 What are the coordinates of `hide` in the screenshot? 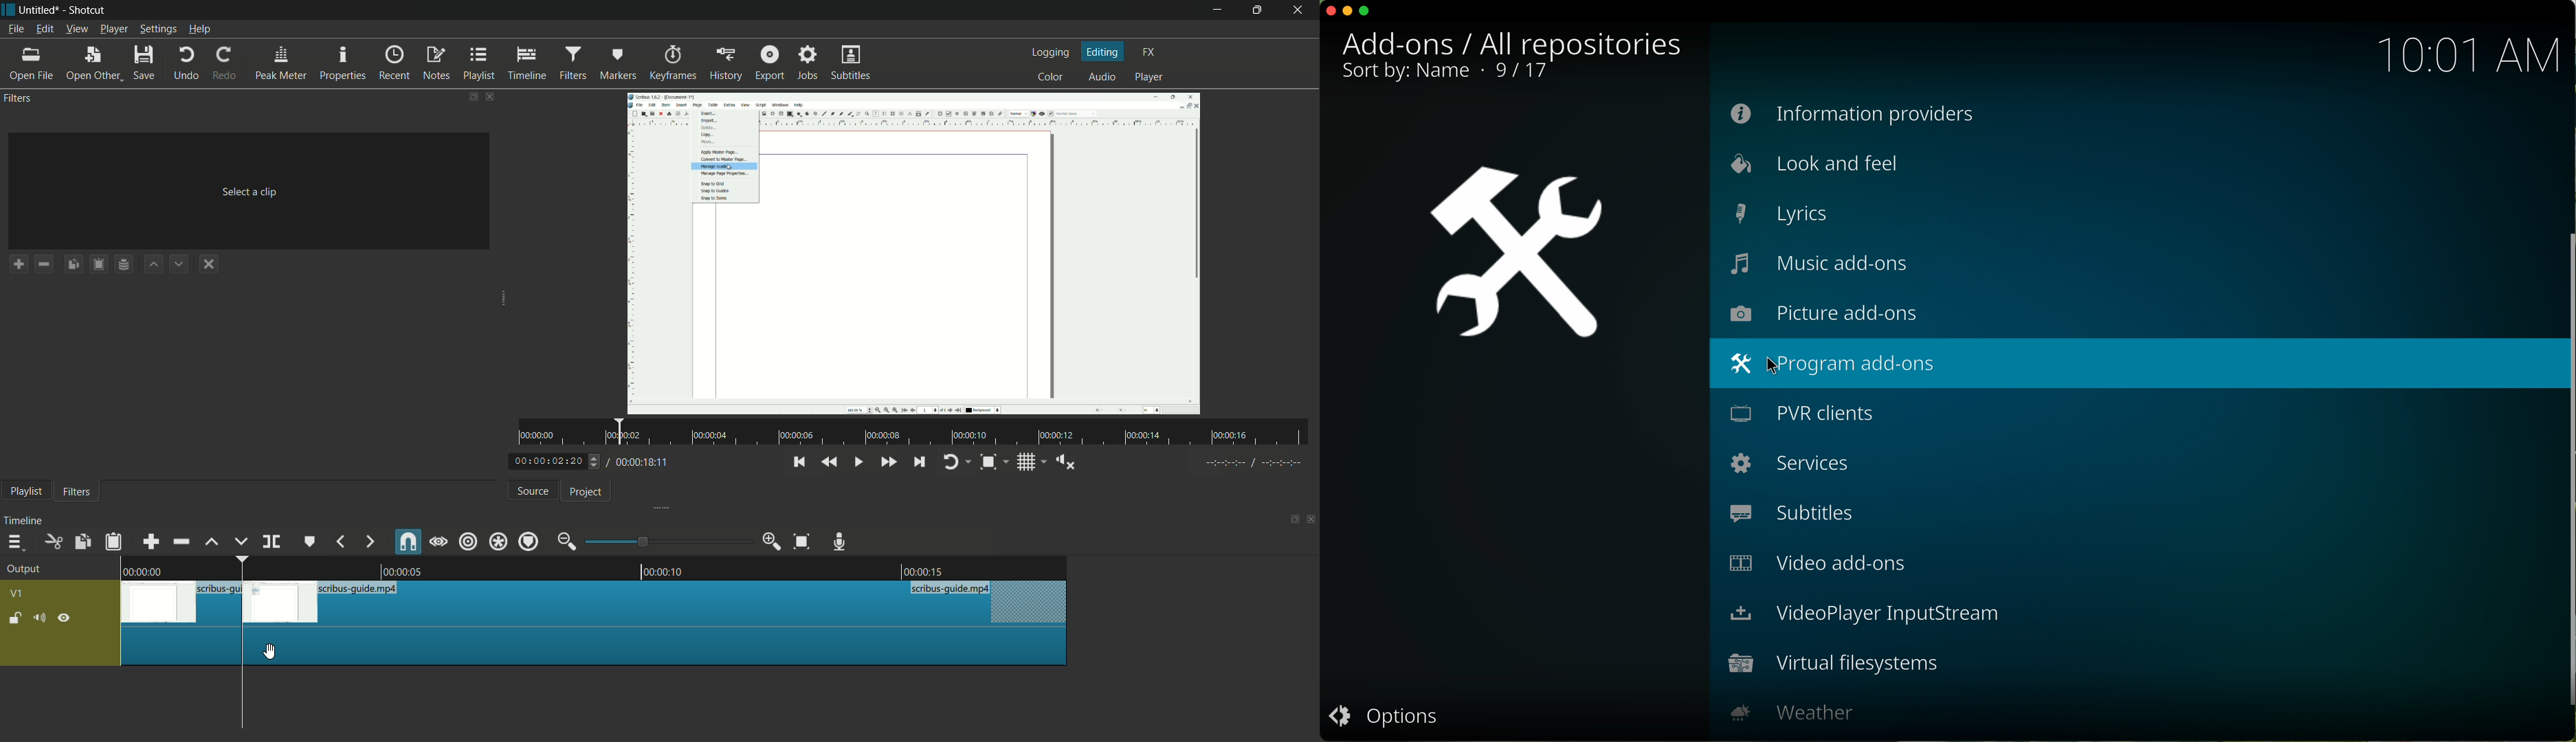 It's located at (65, 619).